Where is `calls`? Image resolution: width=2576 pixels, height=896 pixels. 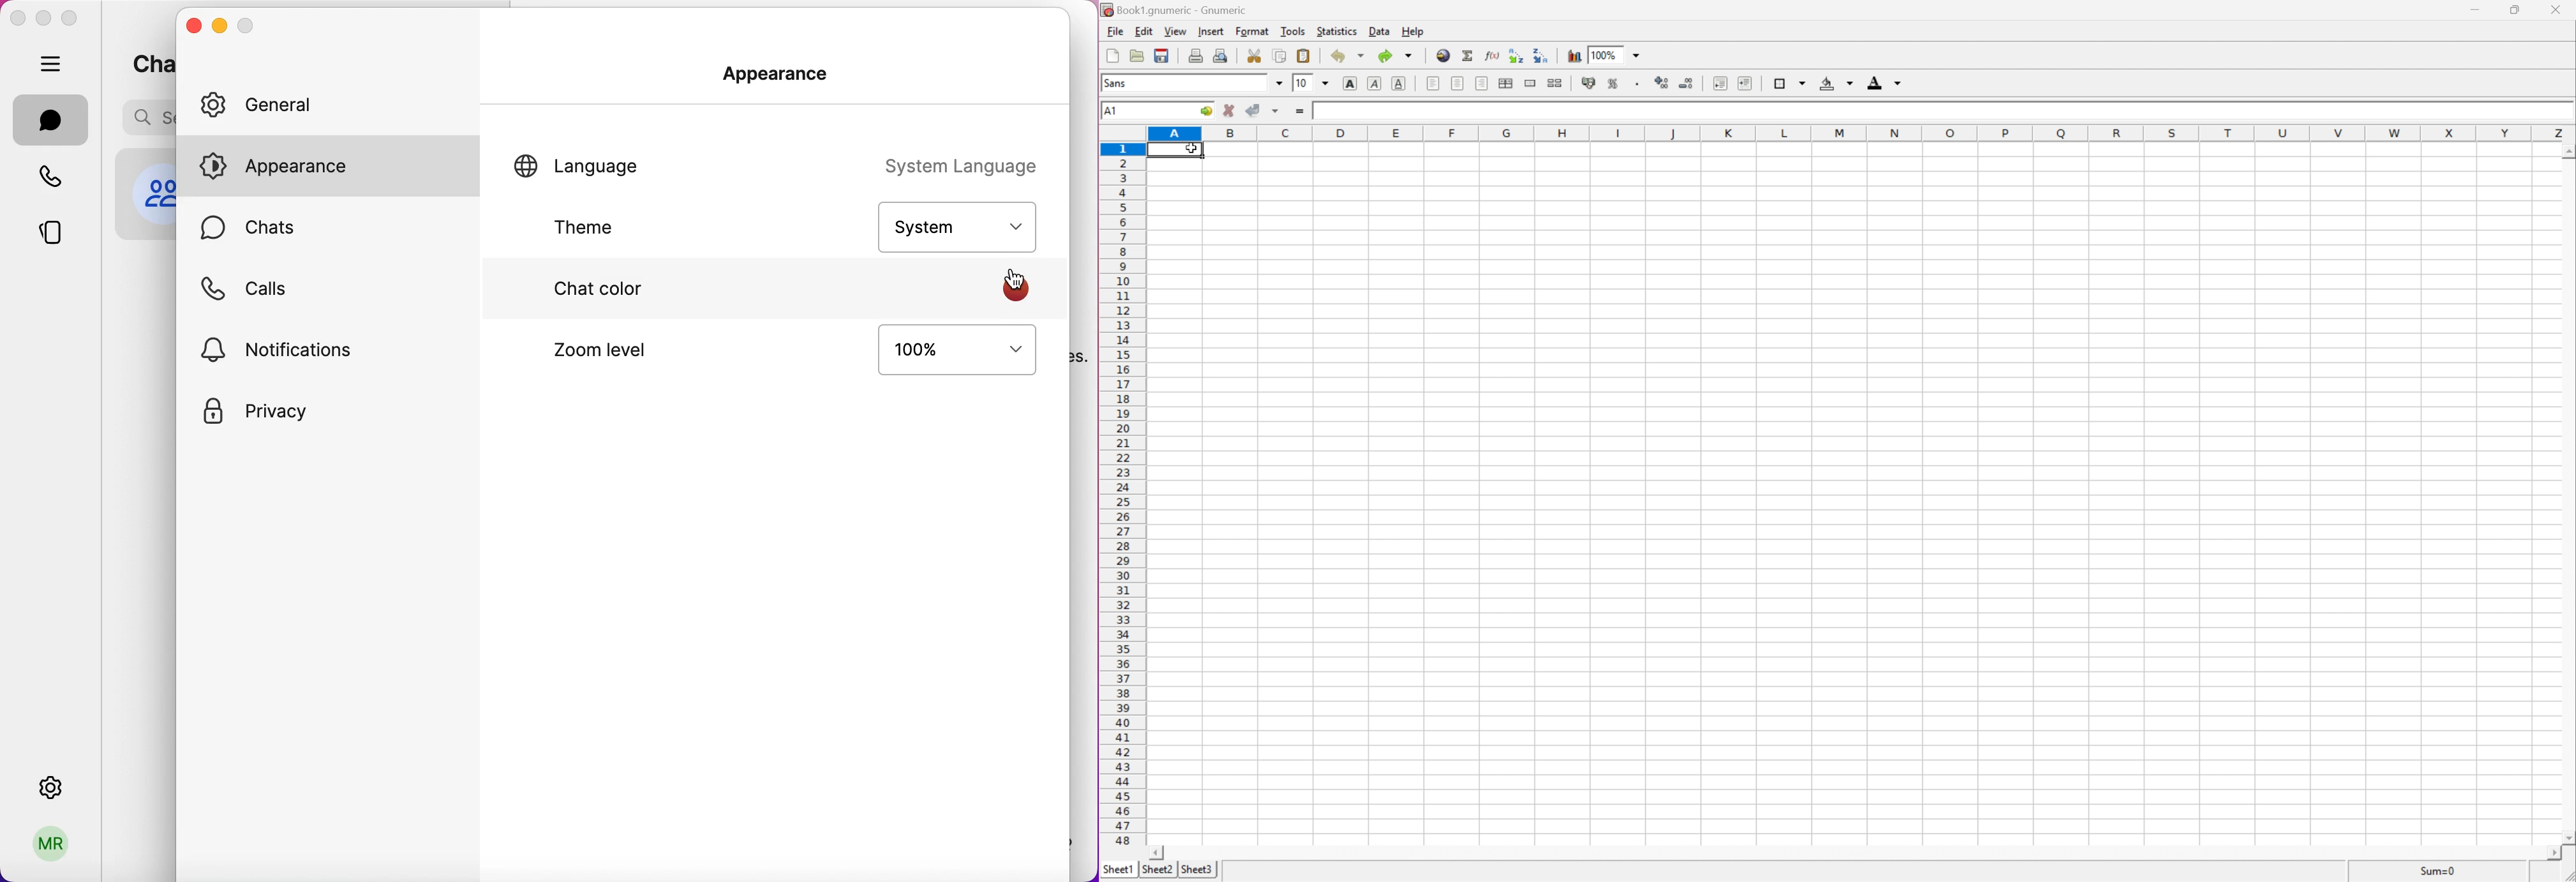
calls is located at coordinates (292, 288).